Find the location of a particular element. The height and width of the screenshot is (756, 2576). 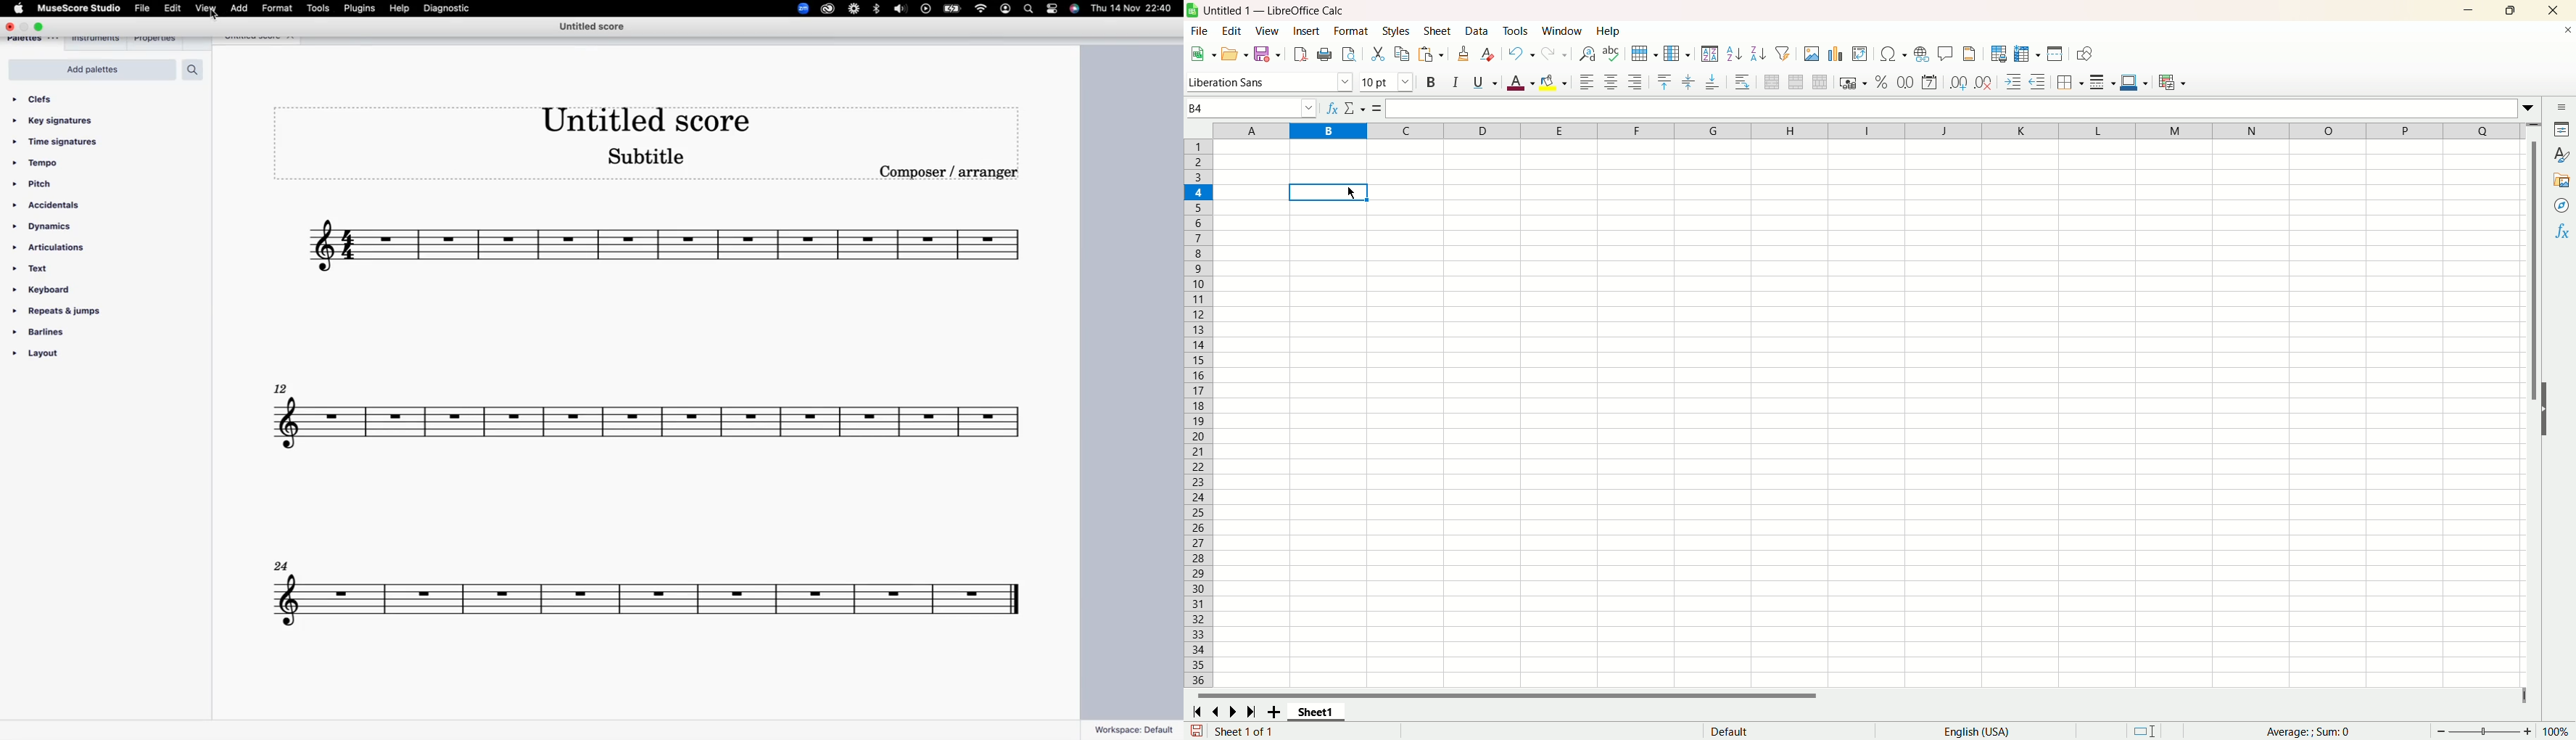

center vertically is located at coordinates (1690, 81).